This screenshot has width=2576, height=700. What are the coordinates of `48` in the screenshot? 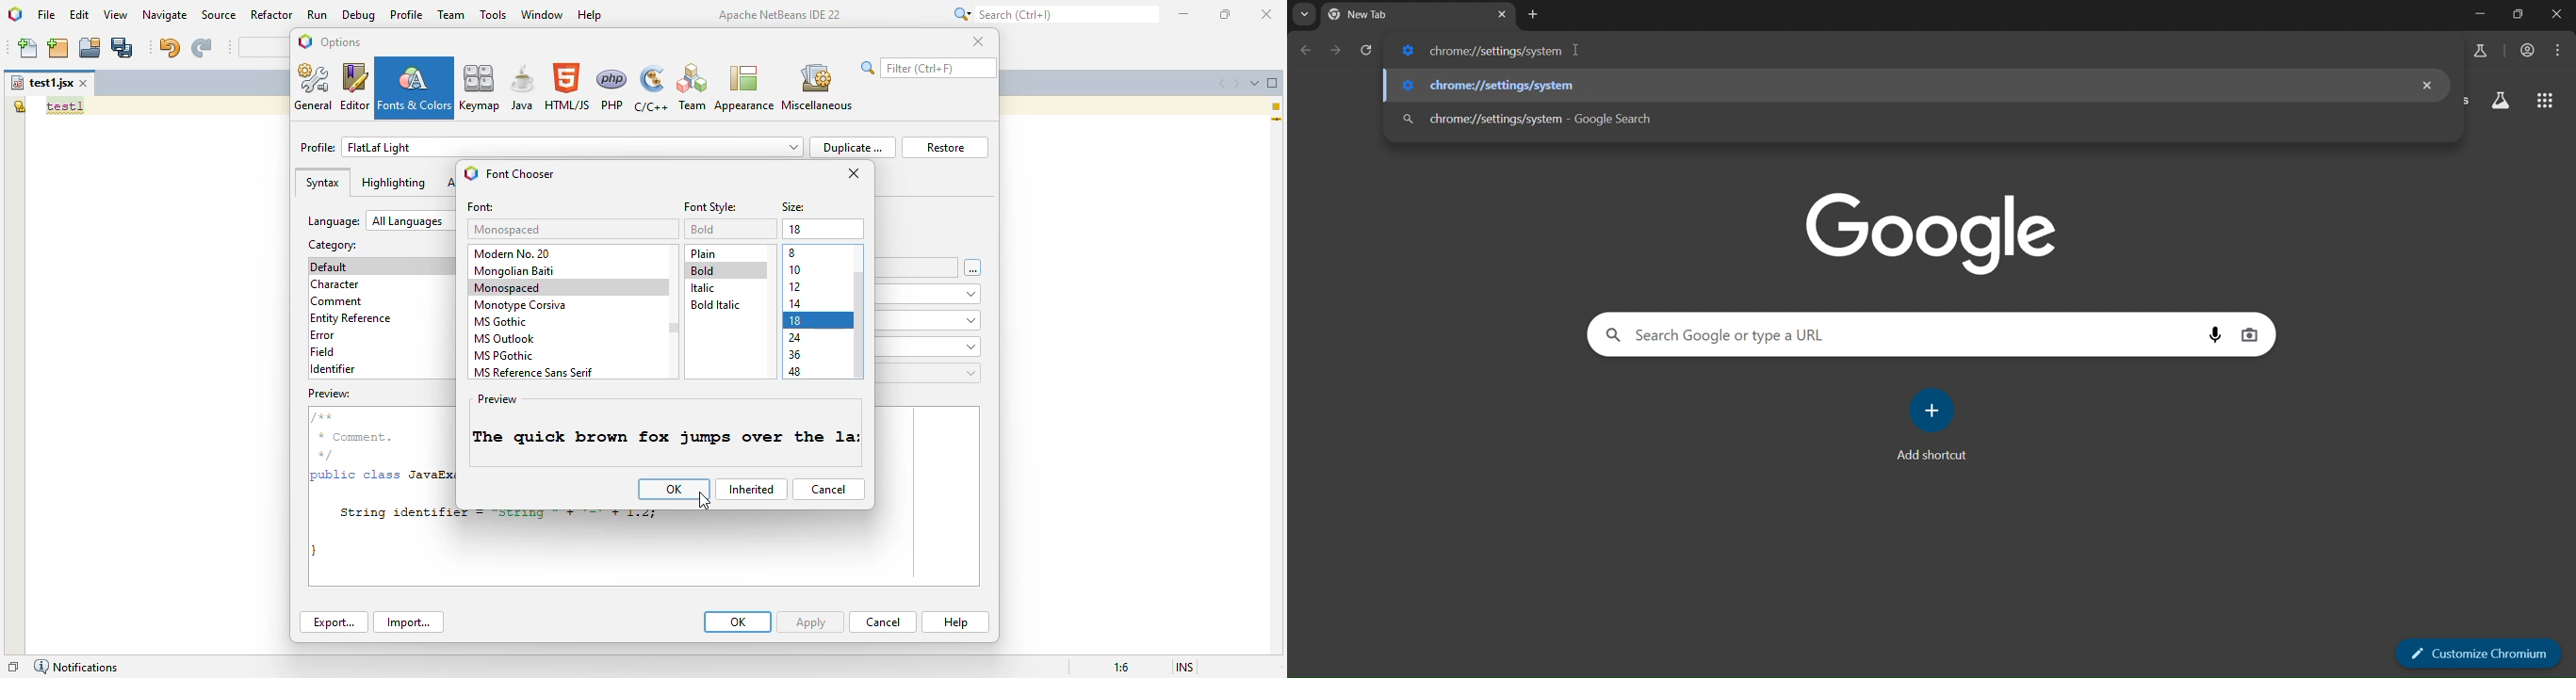 It's located at (795, 371).